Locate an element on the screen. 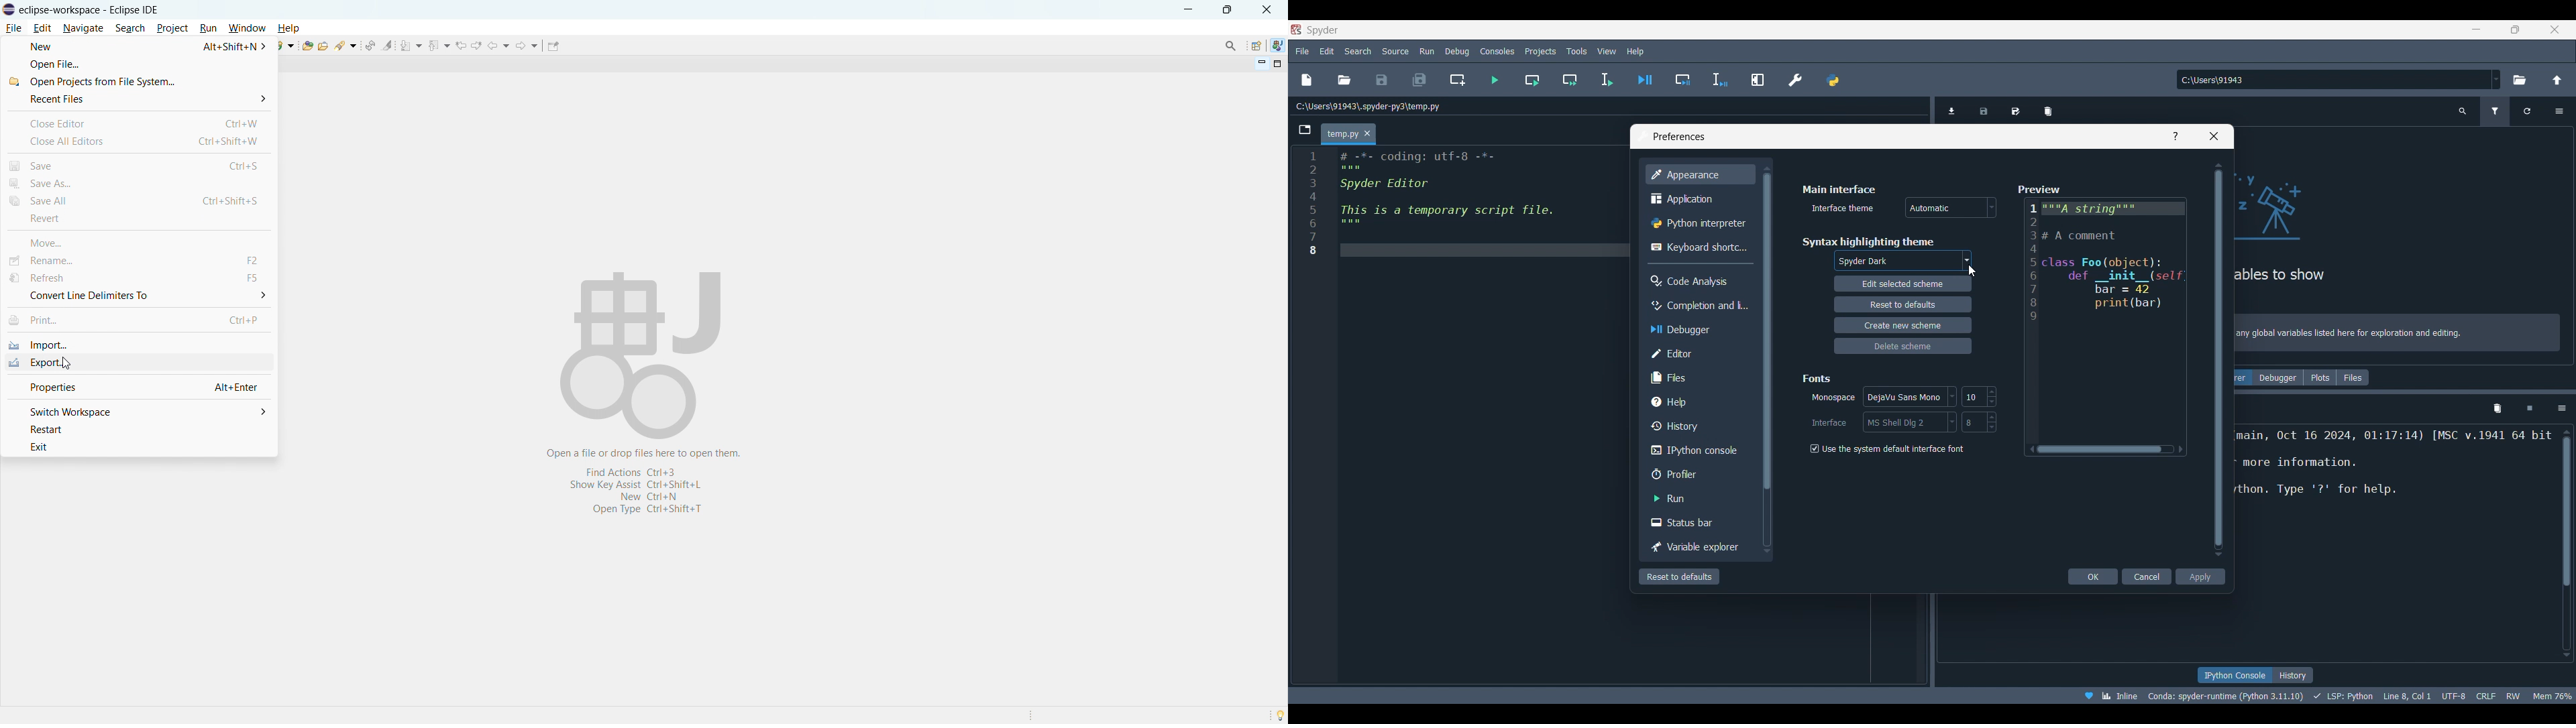 The width and height of the screenshot is (2576, 728). Debug menu is located at coordinates (1457, 51).